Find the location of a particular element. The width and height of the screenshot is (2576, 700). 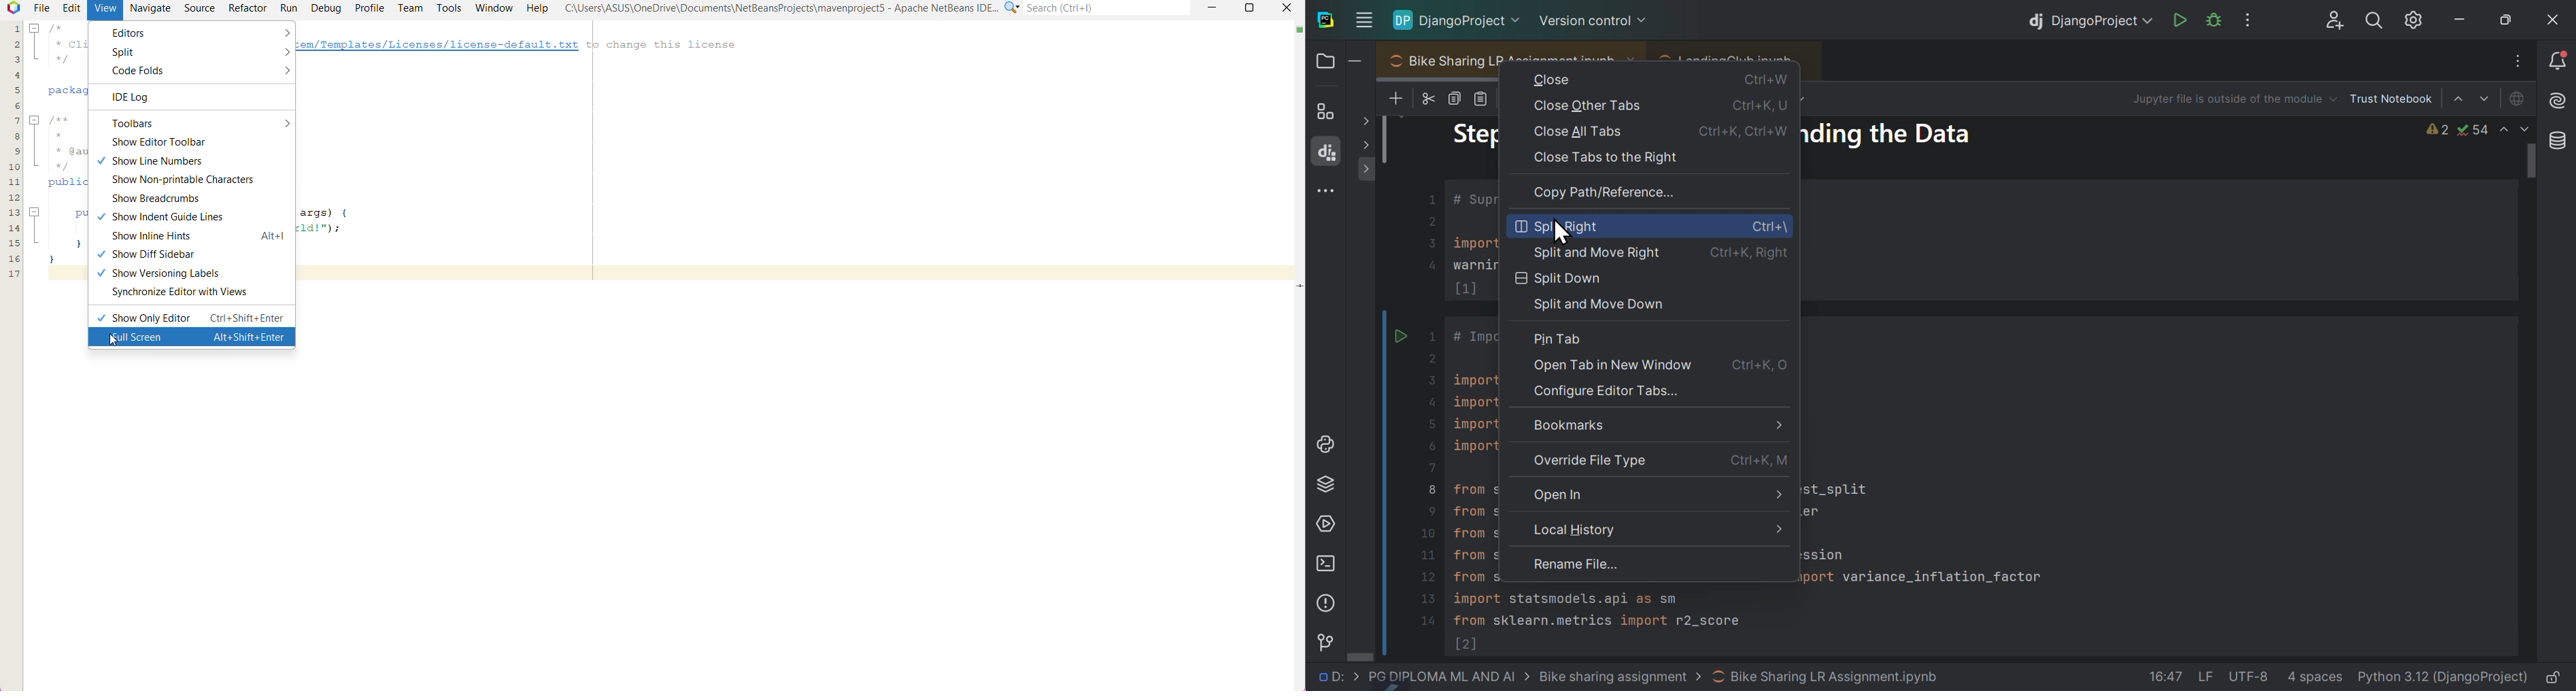

Rename file is located at coordinates (1602, 564).